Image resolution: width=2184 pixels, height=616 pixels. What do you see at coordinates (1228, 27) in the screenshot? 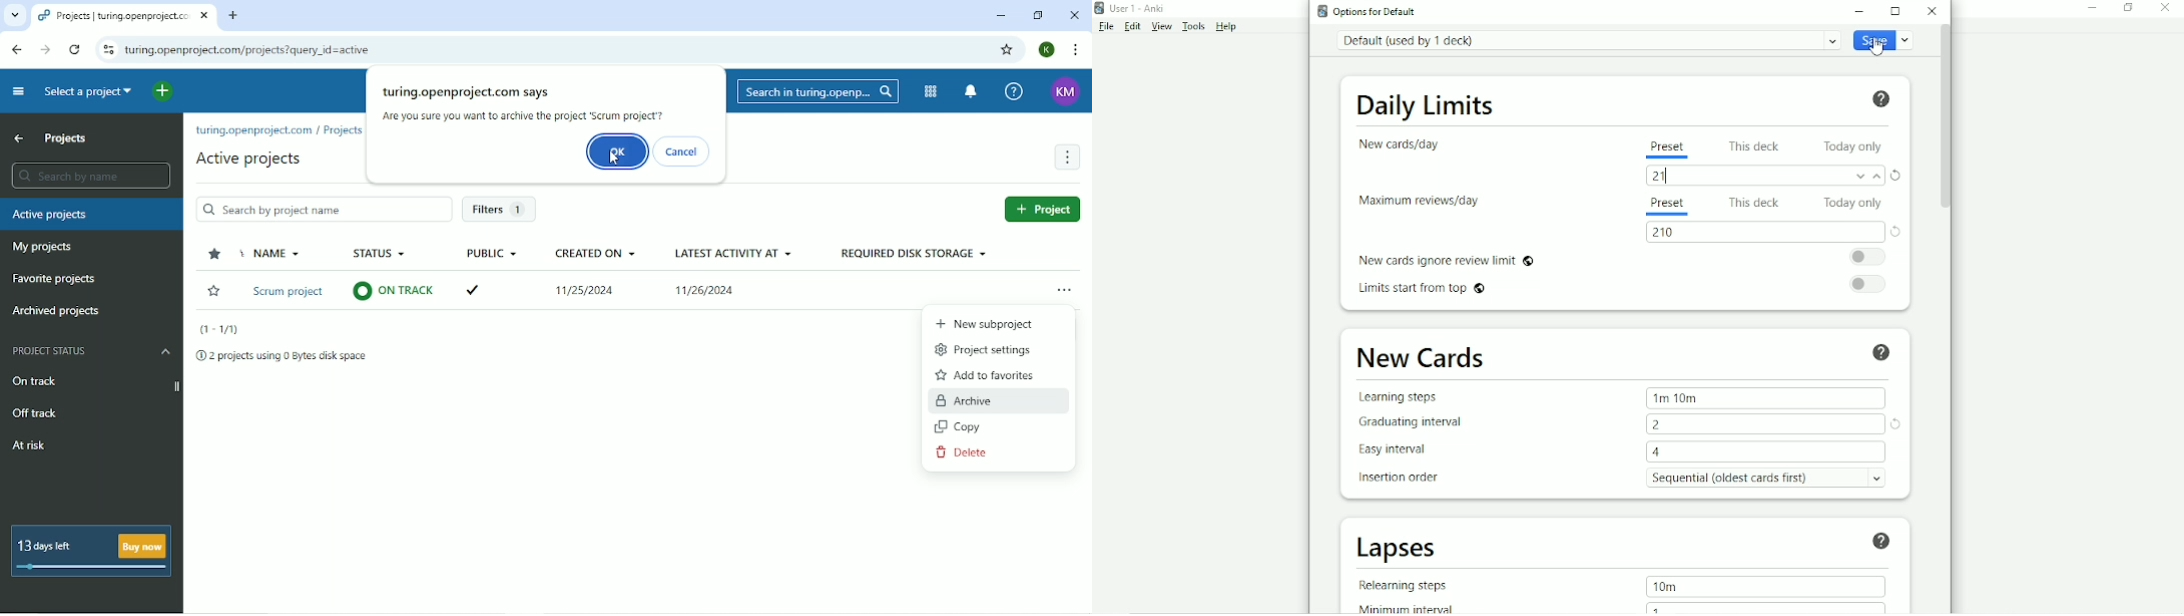
I see `Help` at bounding box center [1228, 27].